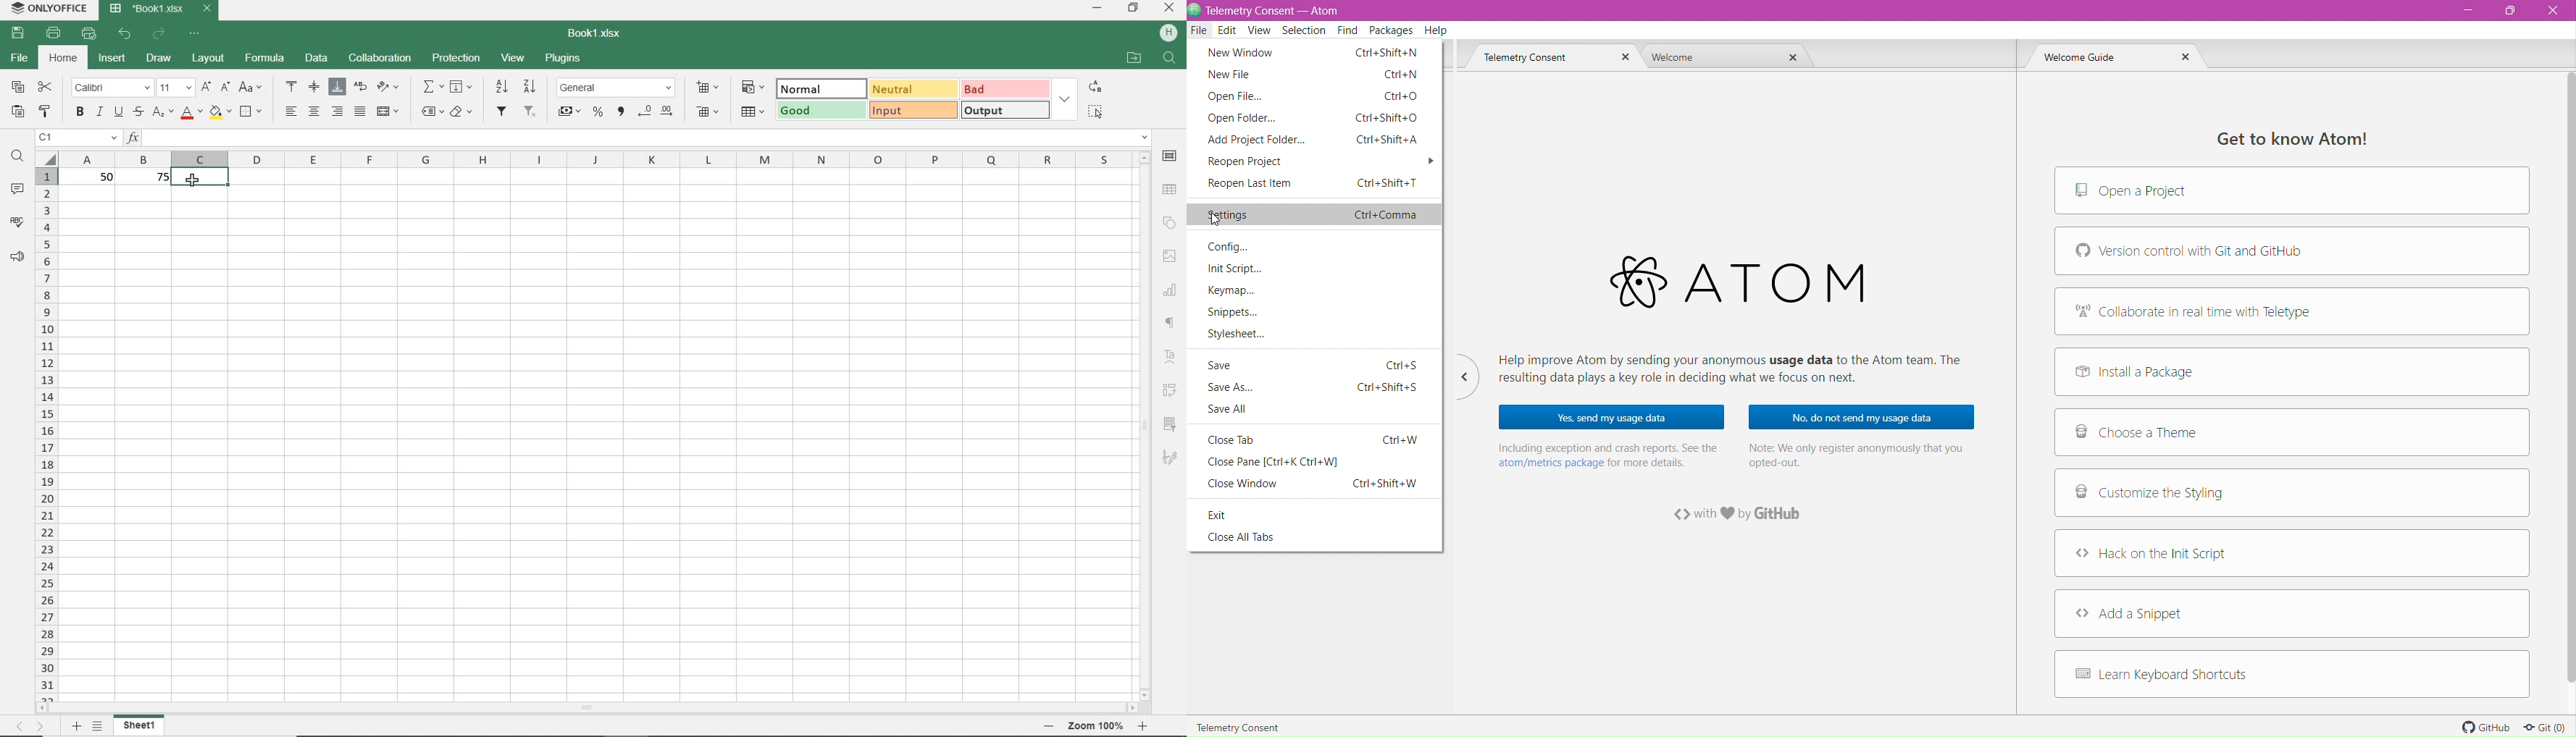 This screenshot has width=2576, height=756. I want to click on zoom, so click(1093, 727).